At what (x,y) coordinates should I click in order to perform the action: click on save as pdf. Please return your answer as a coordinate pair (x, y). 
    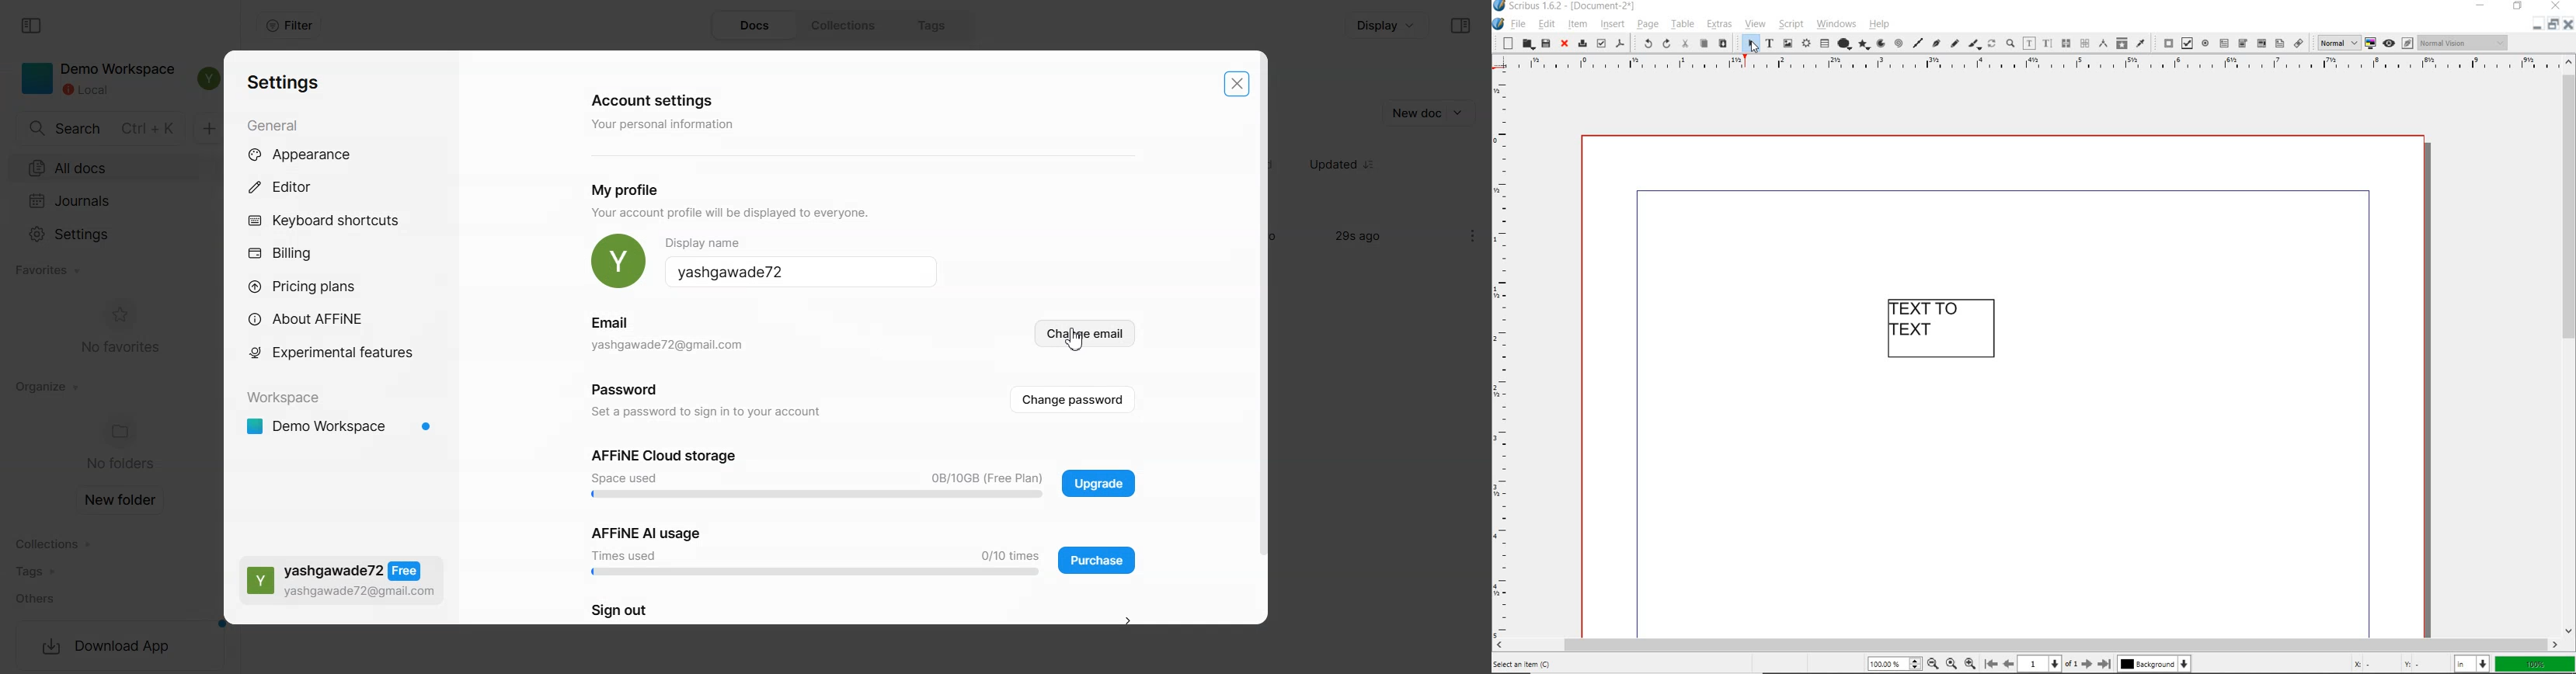
    Looking at the image, I should click on (1620, 45).